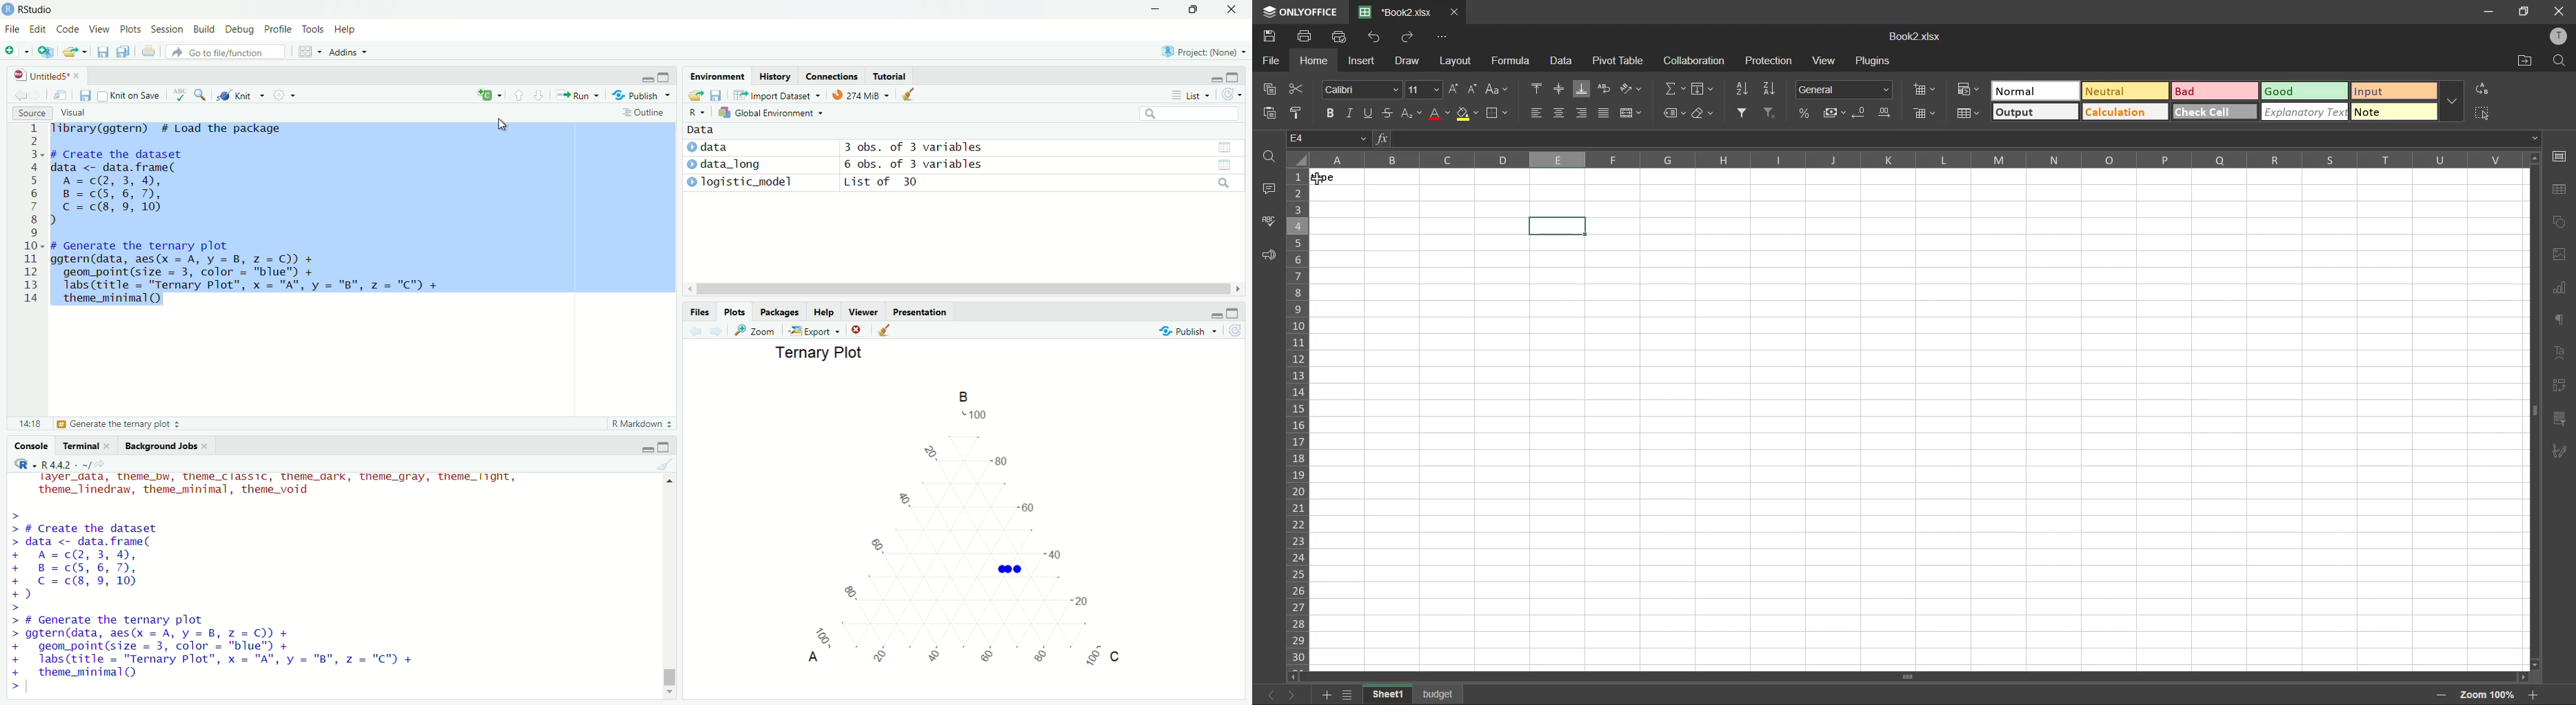 The image size is (2576, 728). What do you see at coordinates (1349, 113) in the screenshot?
I see `italic` at bounding box center [1349, 113].